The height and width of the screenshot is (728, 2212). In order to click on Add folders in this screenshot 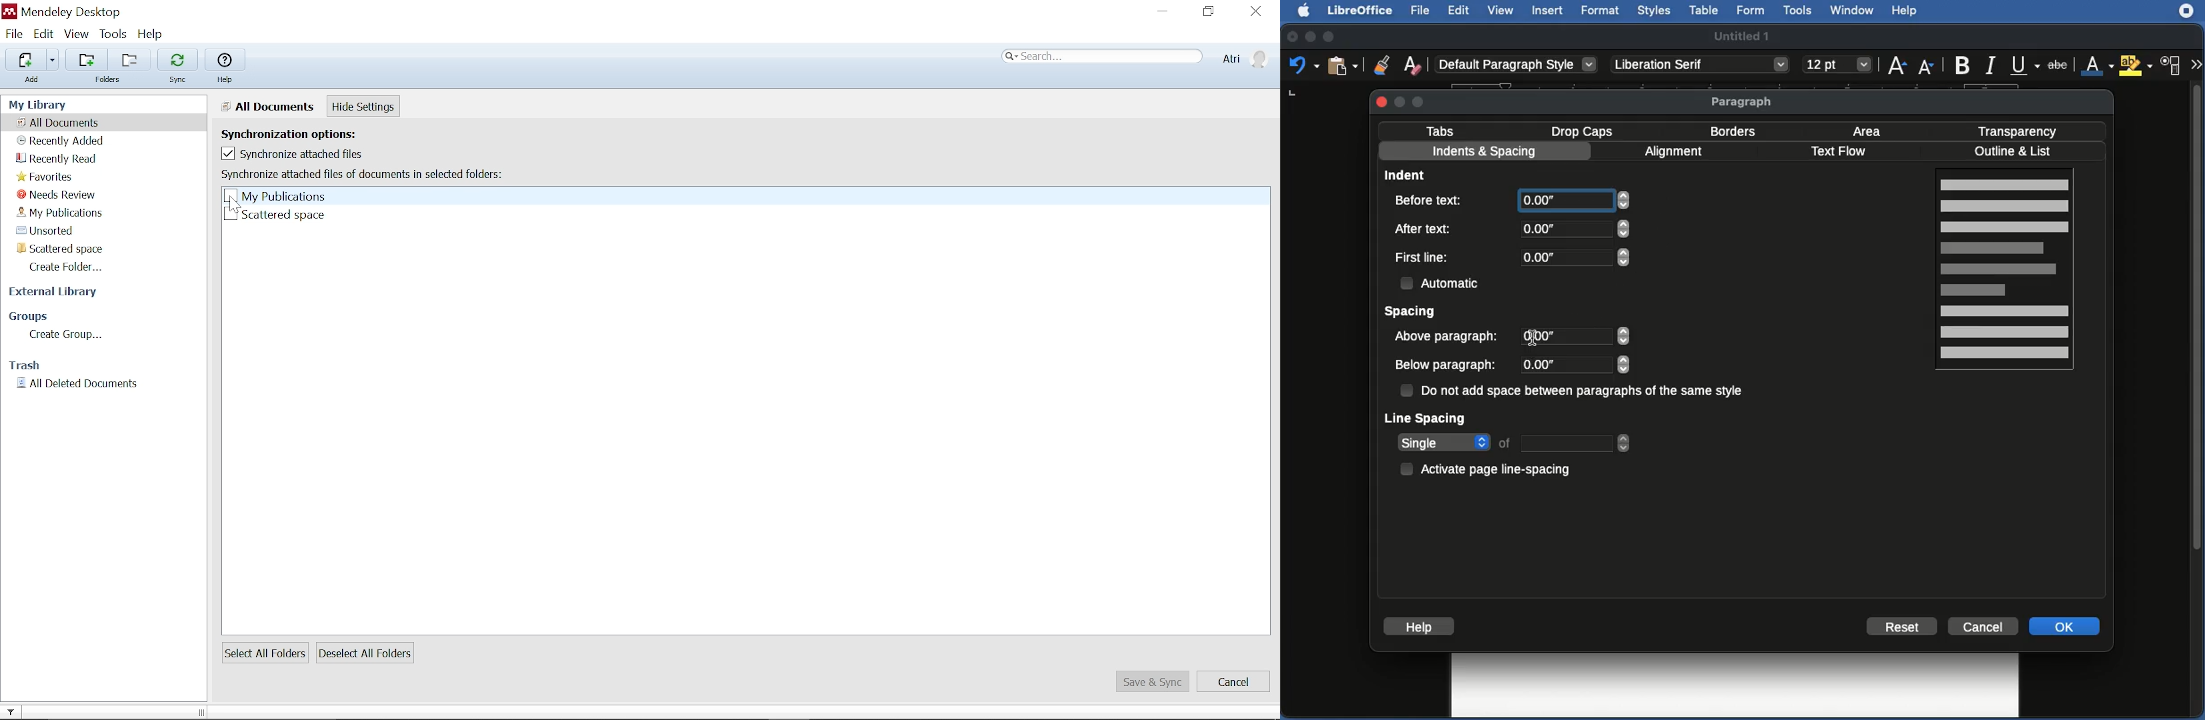, I will do `click(83, 60)`.